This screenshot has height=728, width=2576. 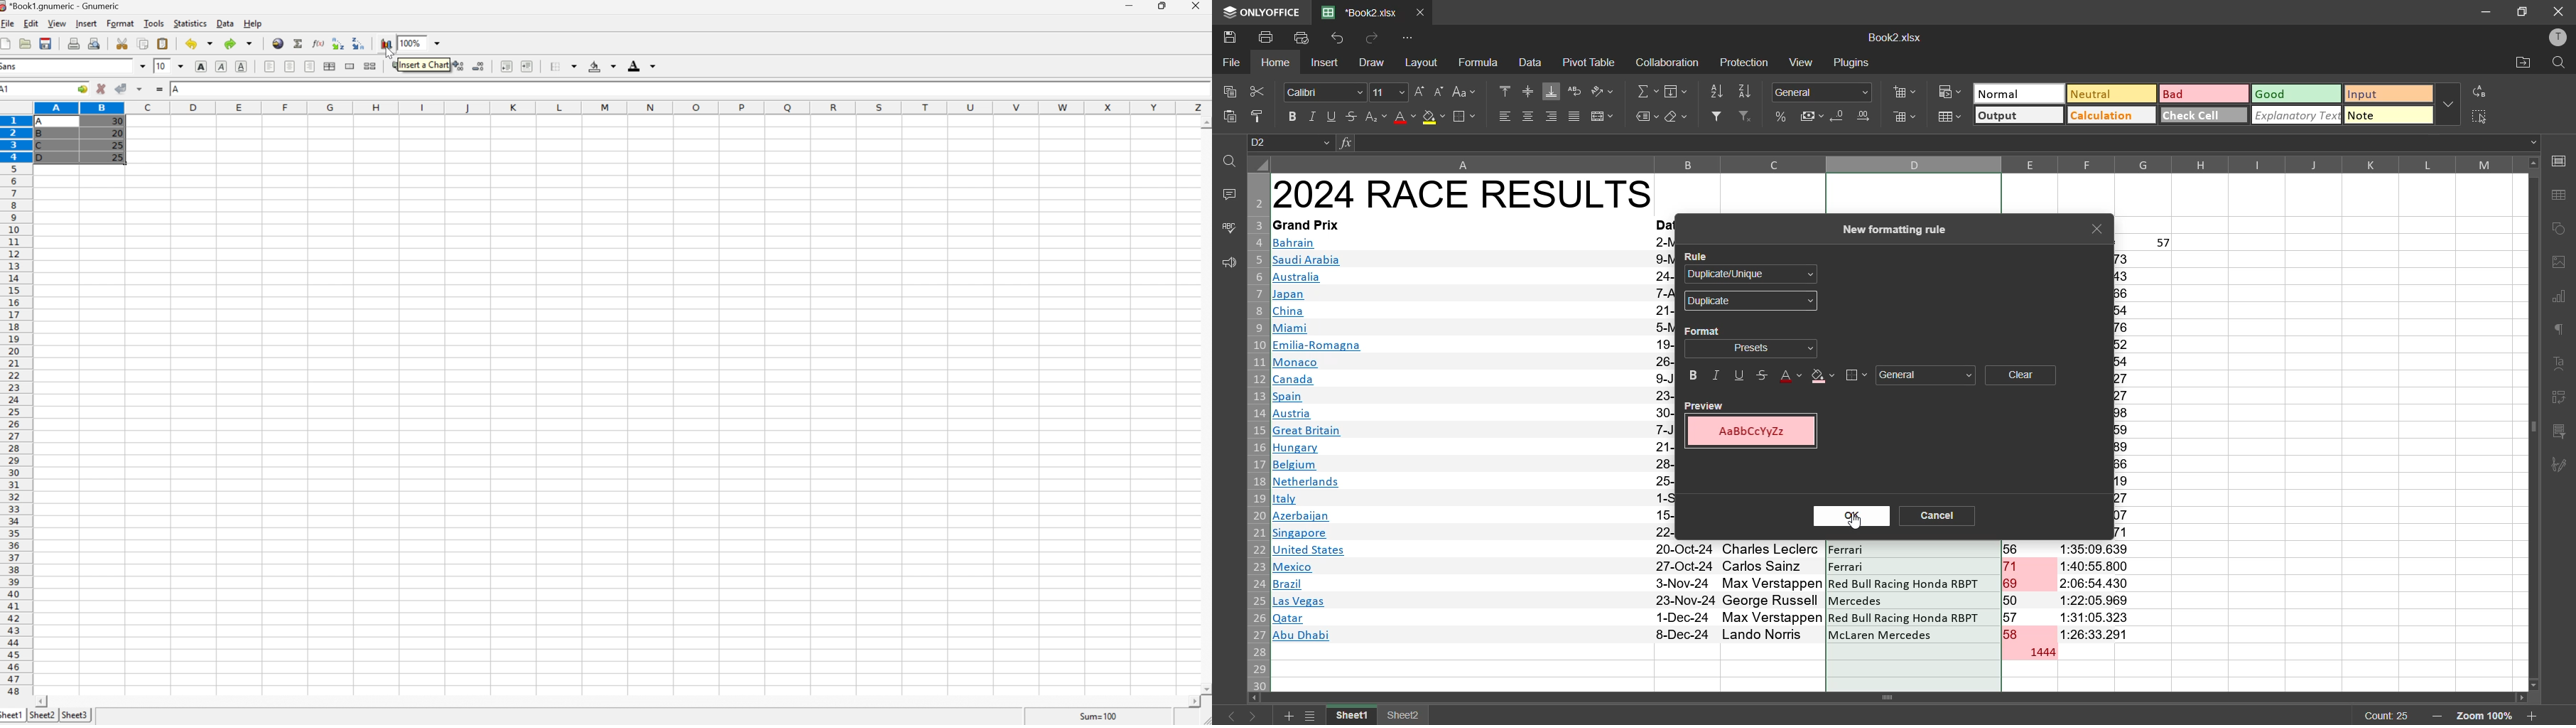 What do you see at coordinates (121, 24) in the screenshot?
I see `Format` at bounding box center [121, 24].